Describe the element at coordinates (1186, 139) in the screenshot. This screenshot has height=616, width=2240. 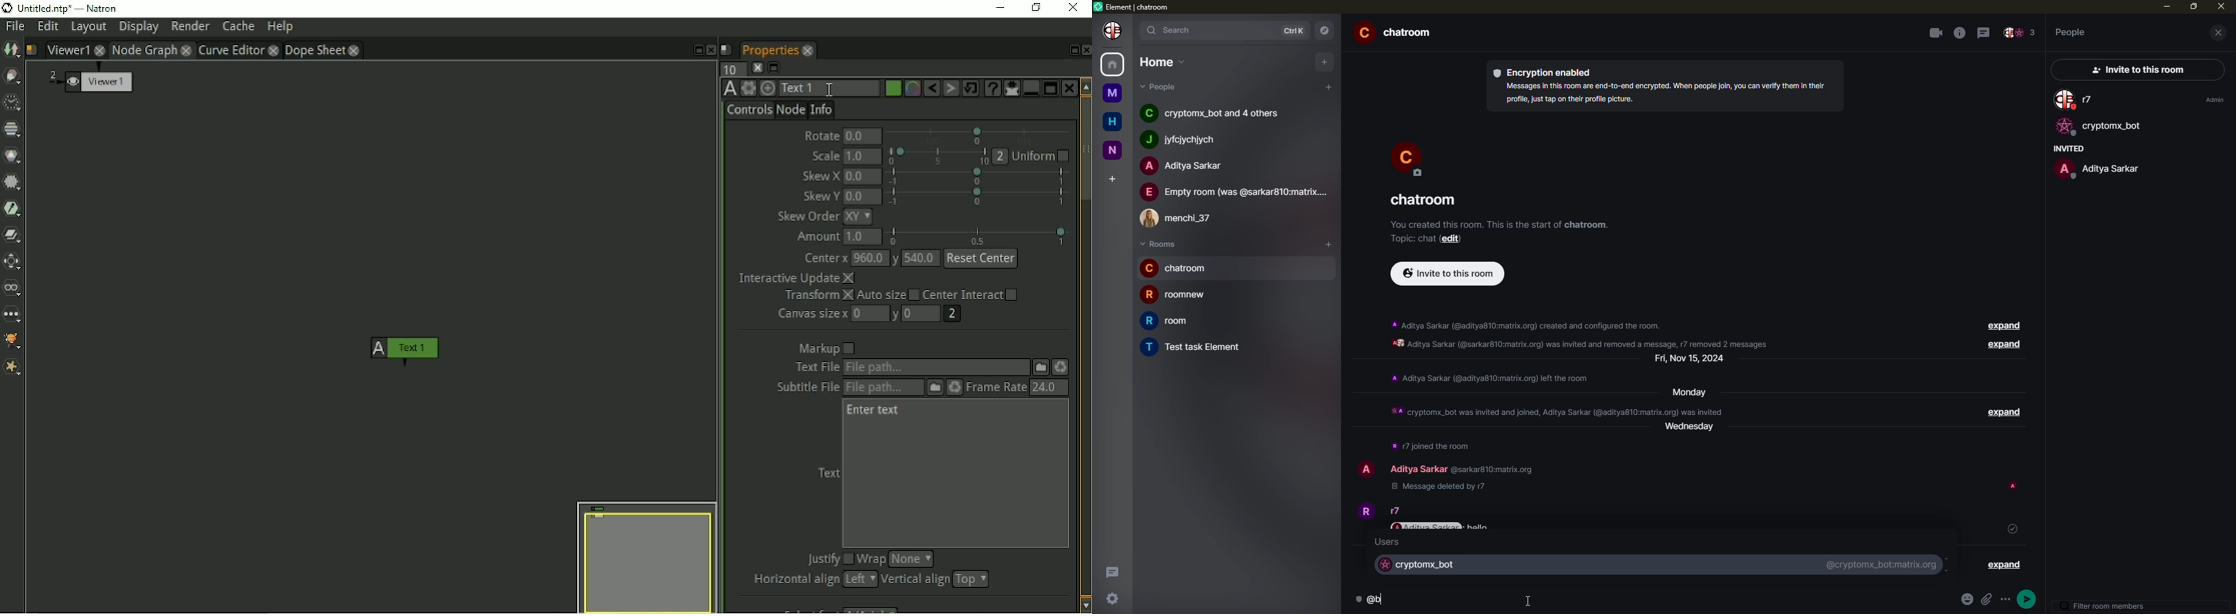
I see `people` at that location.